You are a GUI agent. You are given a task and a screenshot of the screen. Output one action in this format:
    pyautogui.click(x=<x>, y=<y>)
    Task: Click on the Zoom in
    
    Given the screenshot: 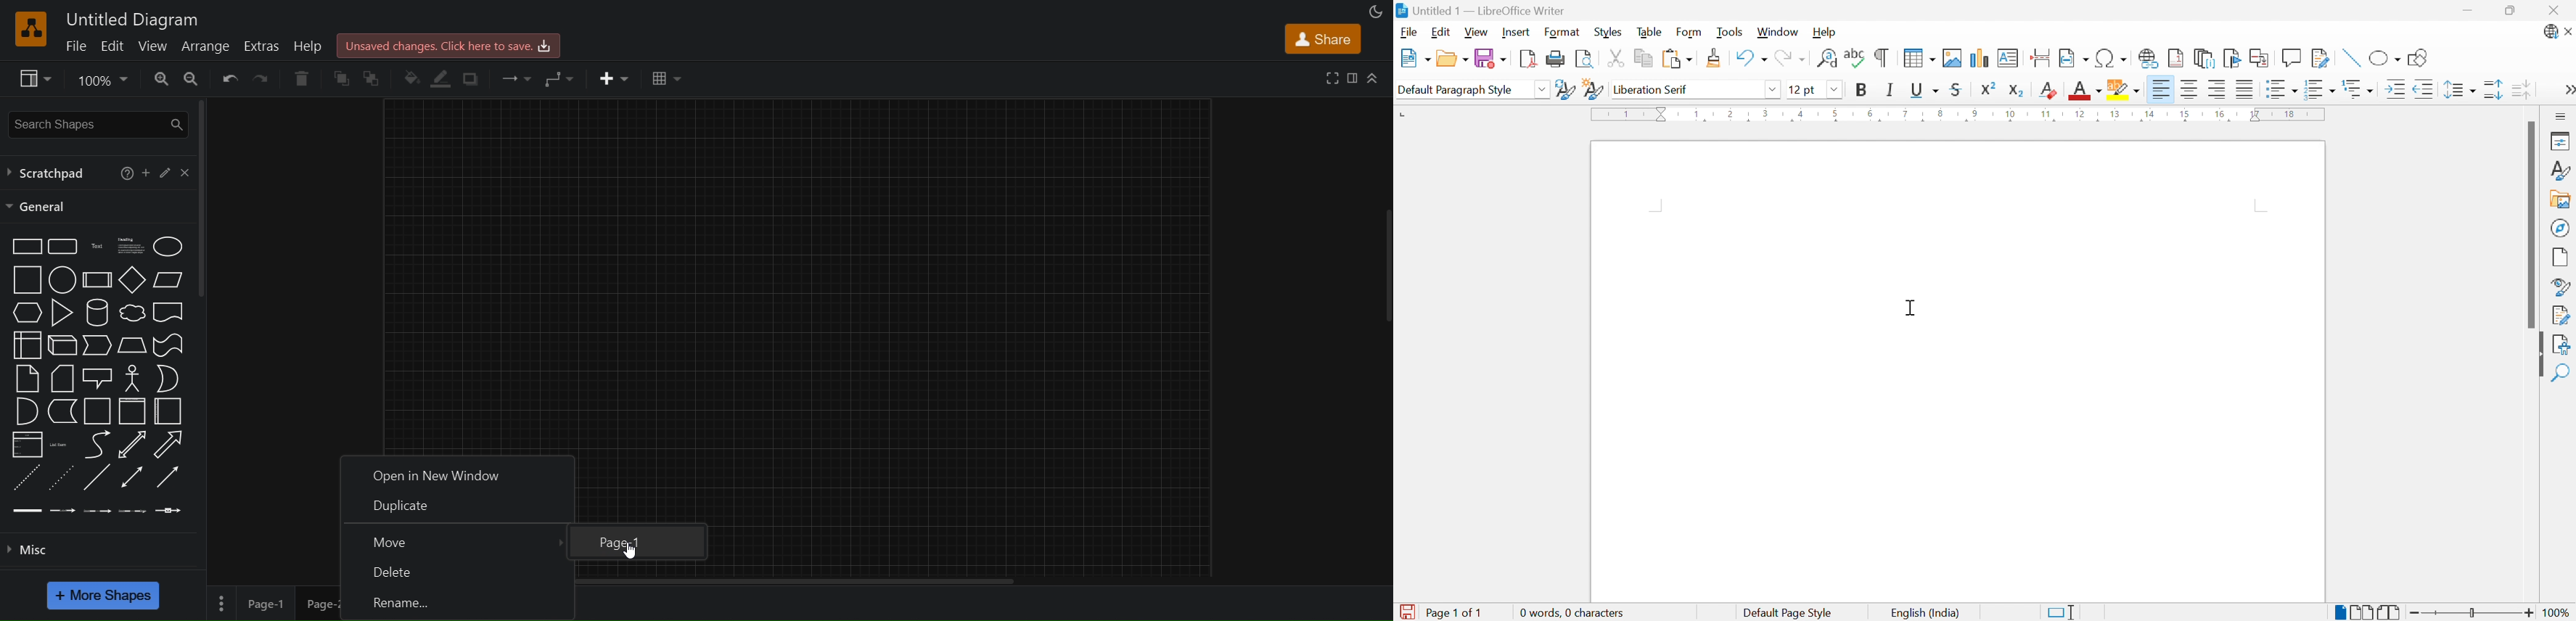 What is the action you would take?
    pyautogui.click(x=2528, y=614)
    